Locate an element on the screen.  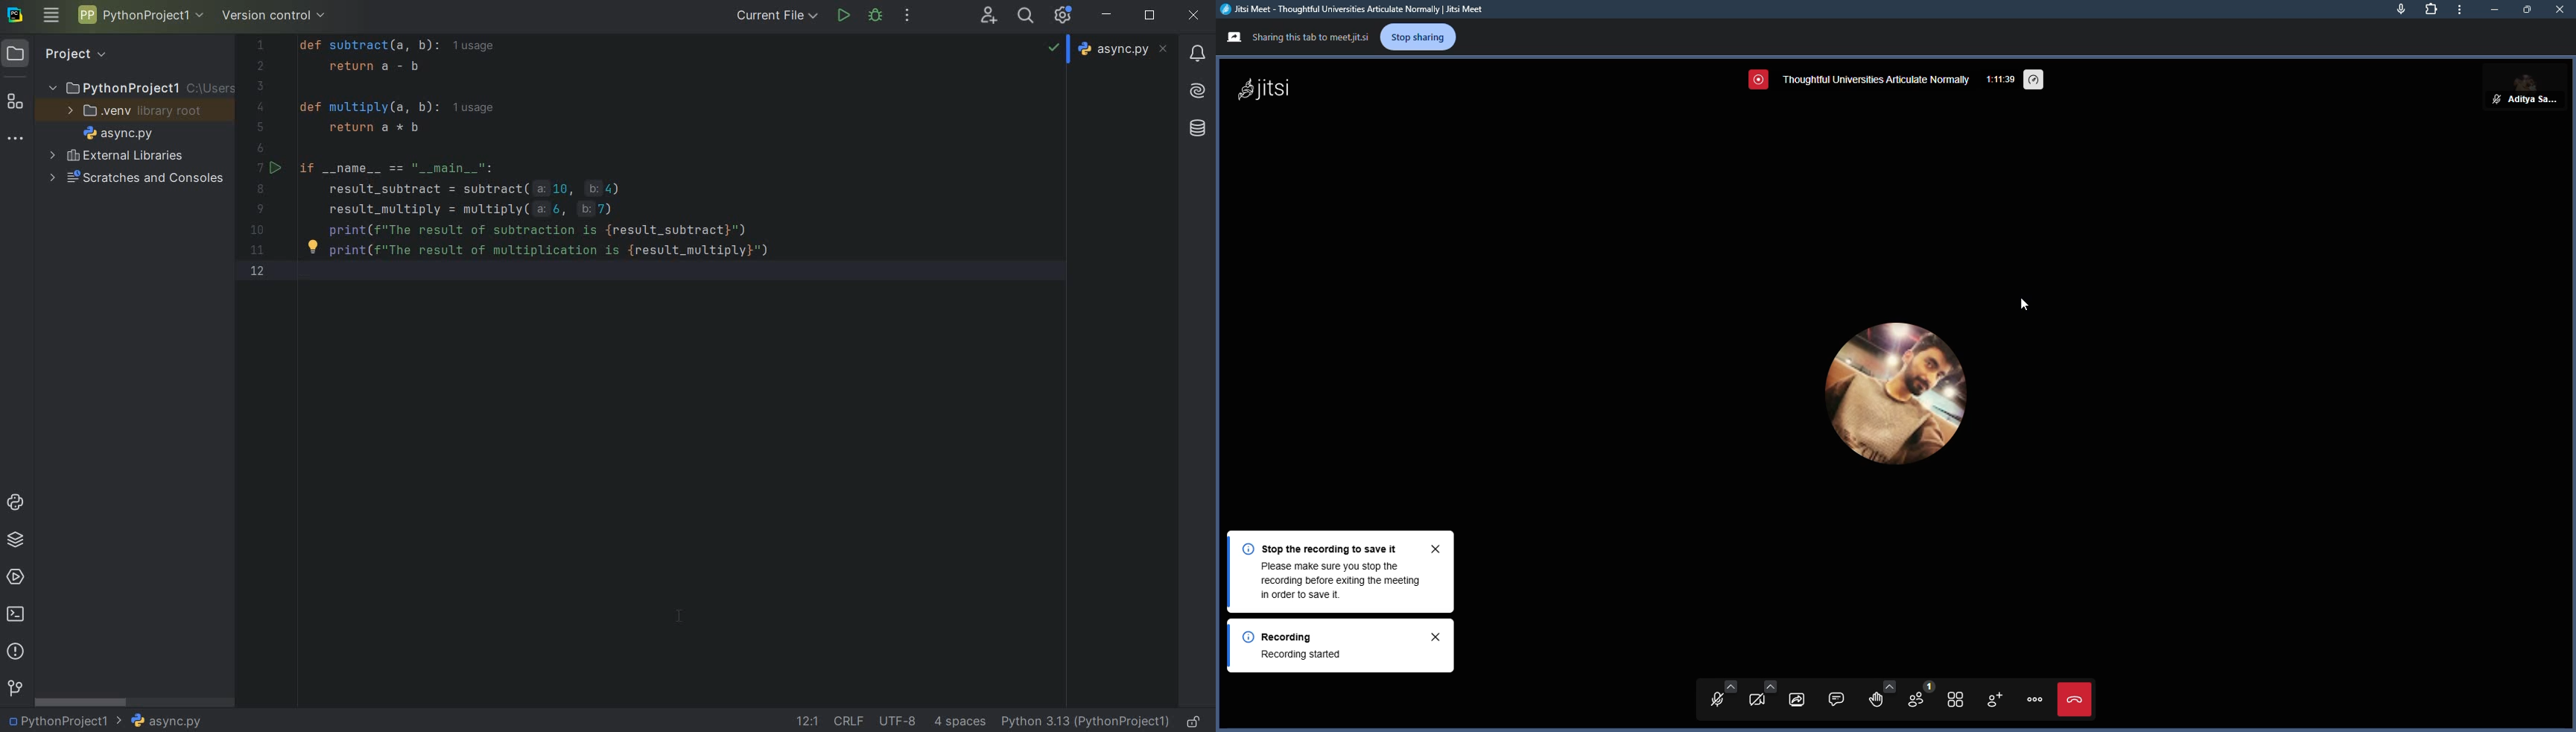
cursor is located at coordinates (2027, 305).